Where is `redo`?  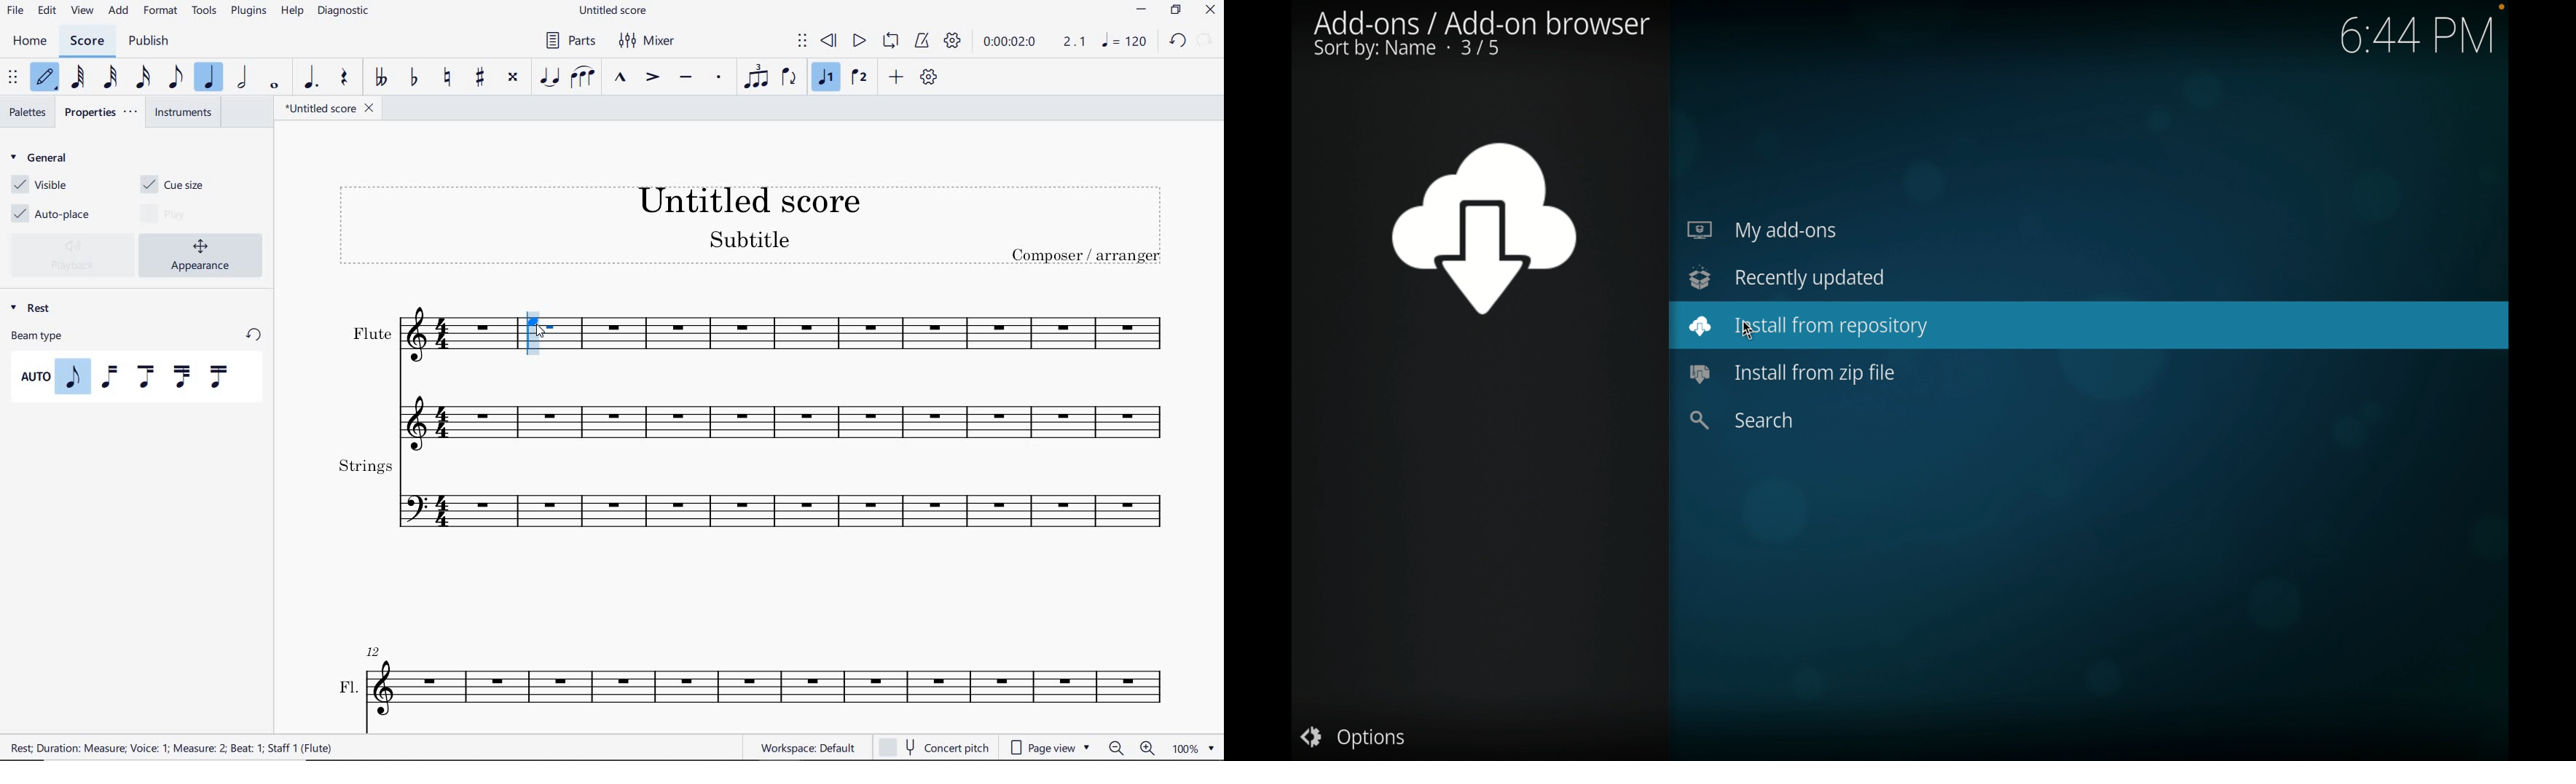
redo is located at coordinates (1207, 39).